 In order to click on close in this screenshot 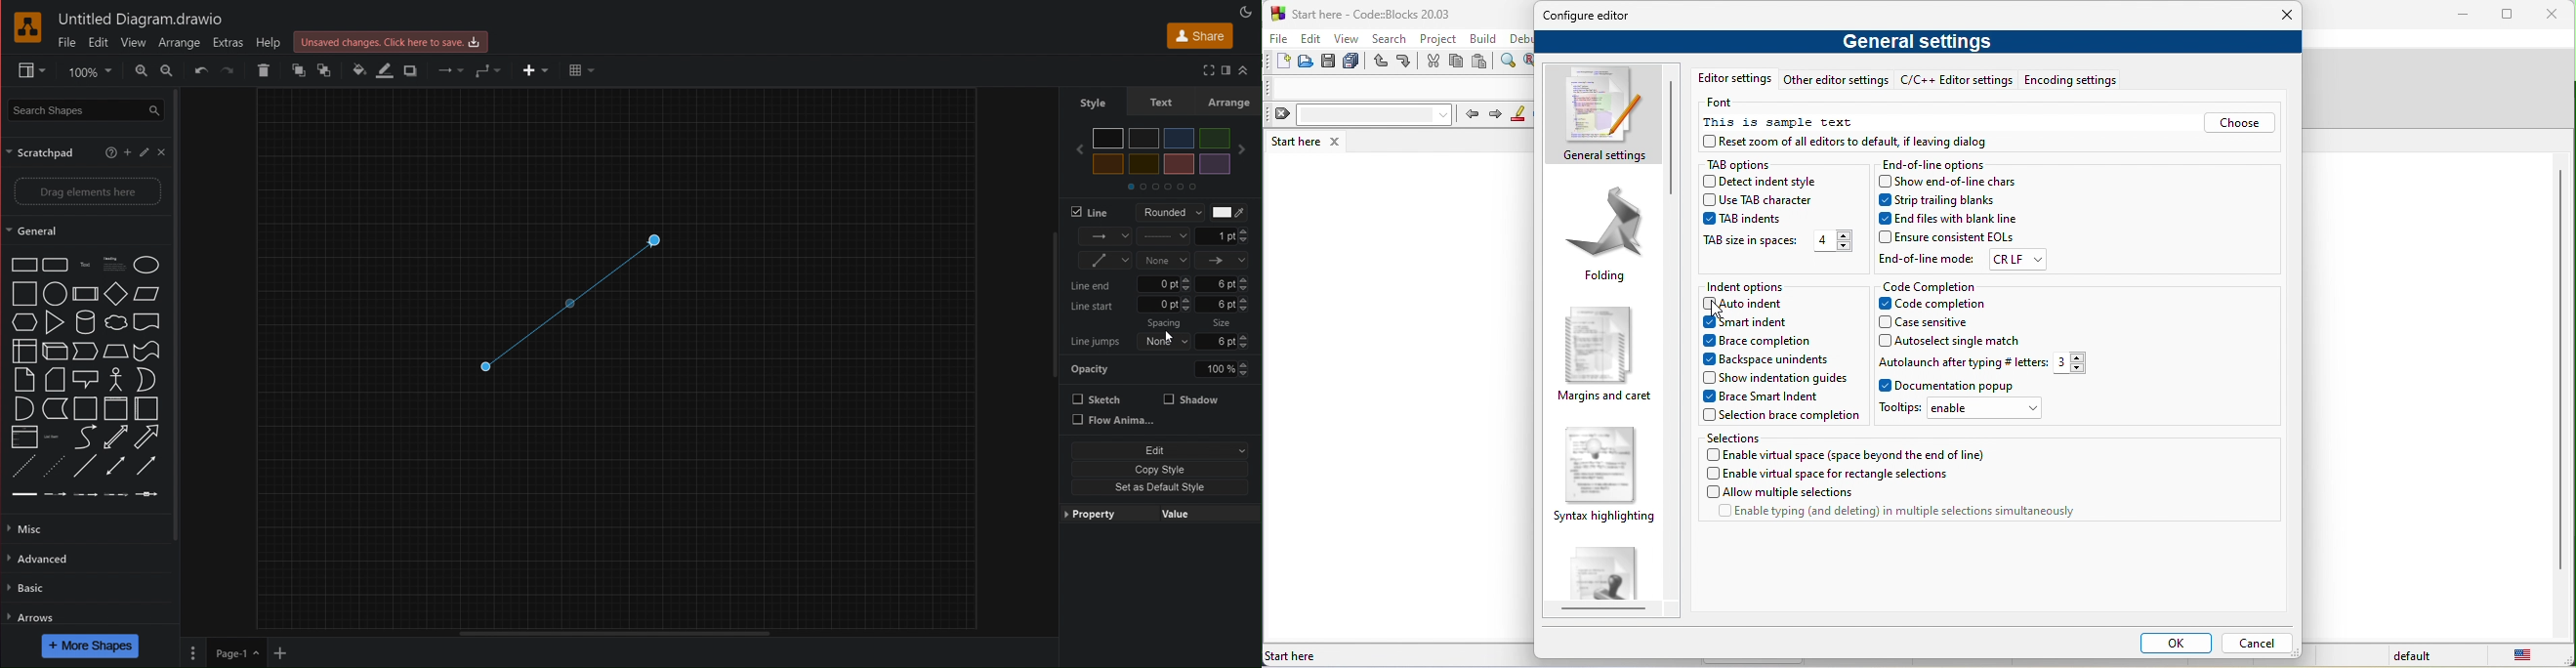, I will do `click(2555, 15)`.